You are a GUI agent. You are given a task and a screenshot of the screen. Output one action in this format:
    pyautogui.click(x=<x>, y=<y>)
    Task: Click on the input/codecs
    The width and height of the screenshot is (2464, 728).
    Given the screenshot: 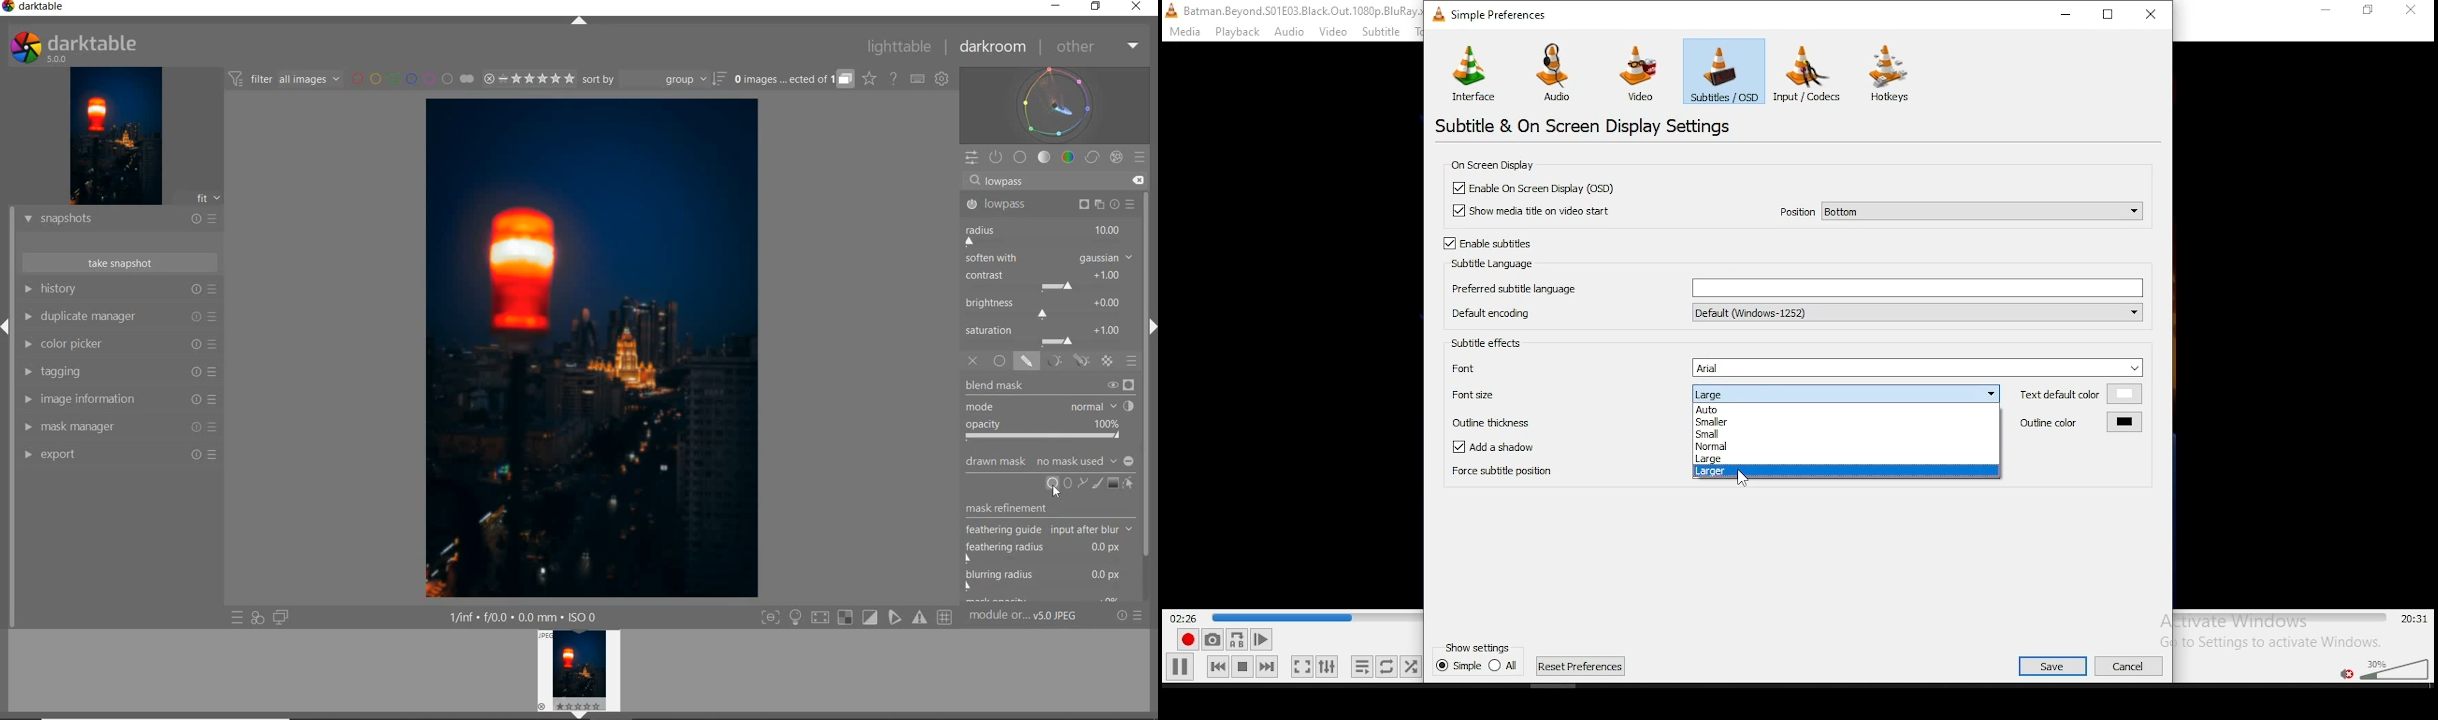 What is the action you would take?
    pyautogui.click(x=1806, y=73)
    